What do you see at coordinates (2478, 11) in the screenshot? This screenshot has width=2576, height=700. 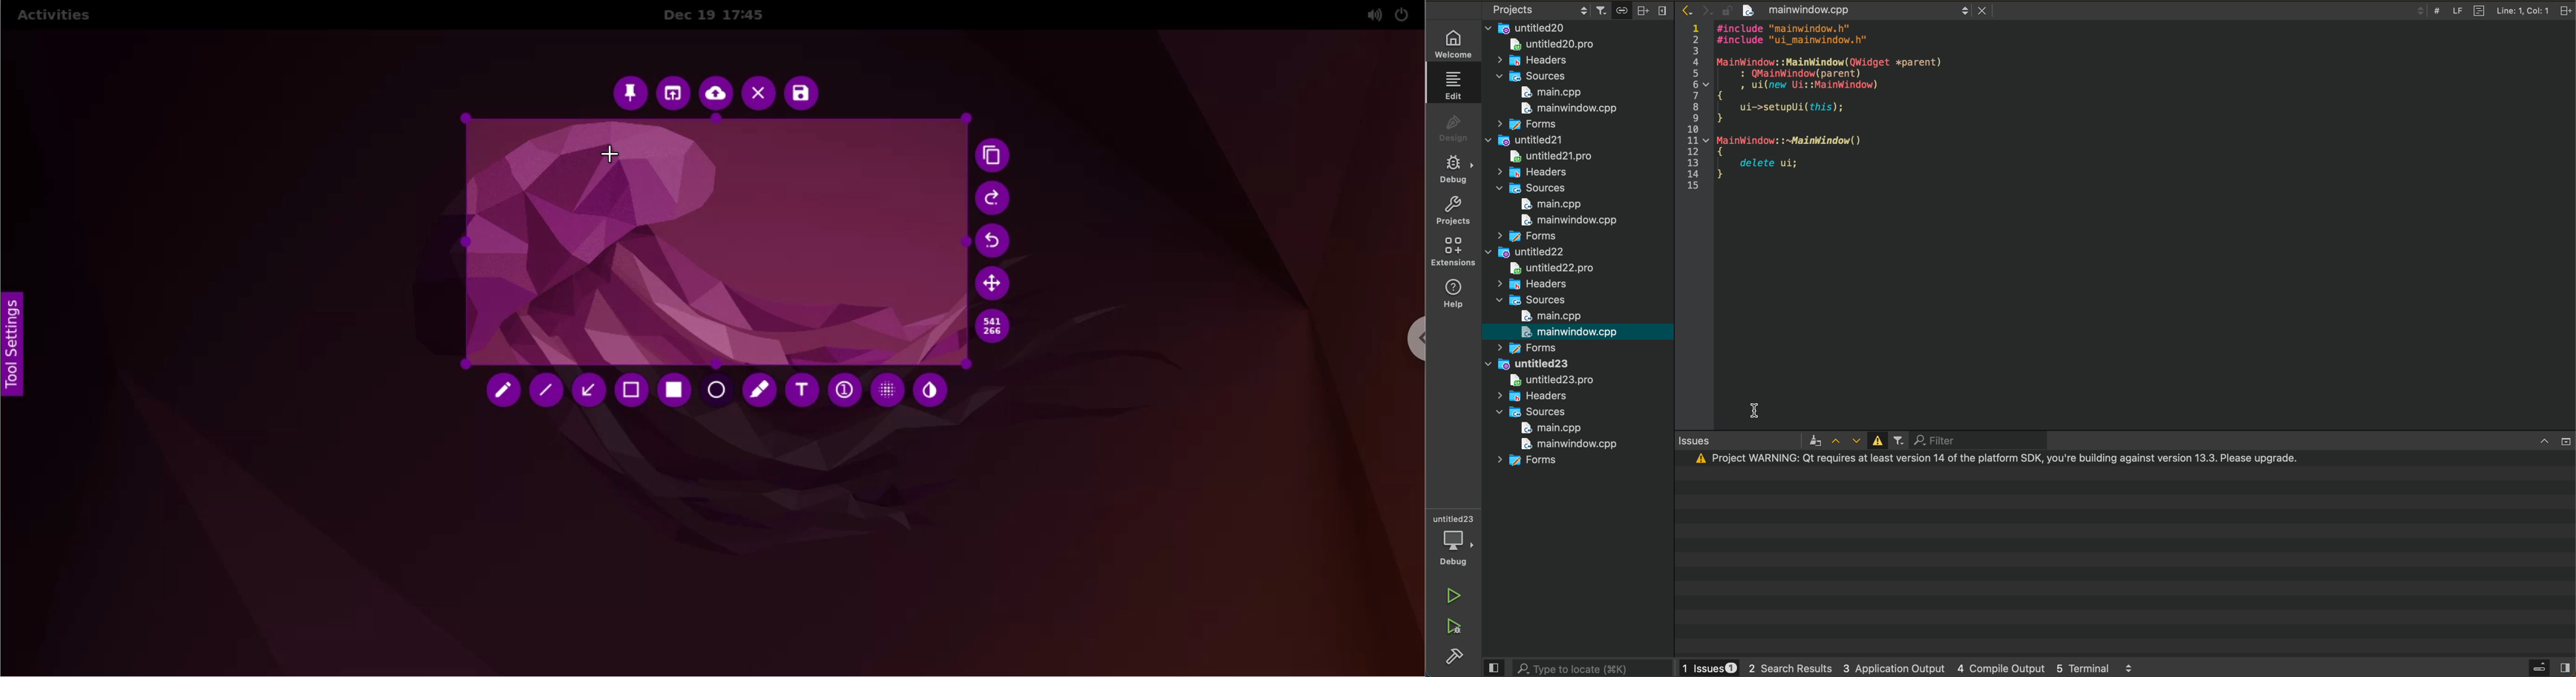 I see `document` at bounding box center [2478, 11].